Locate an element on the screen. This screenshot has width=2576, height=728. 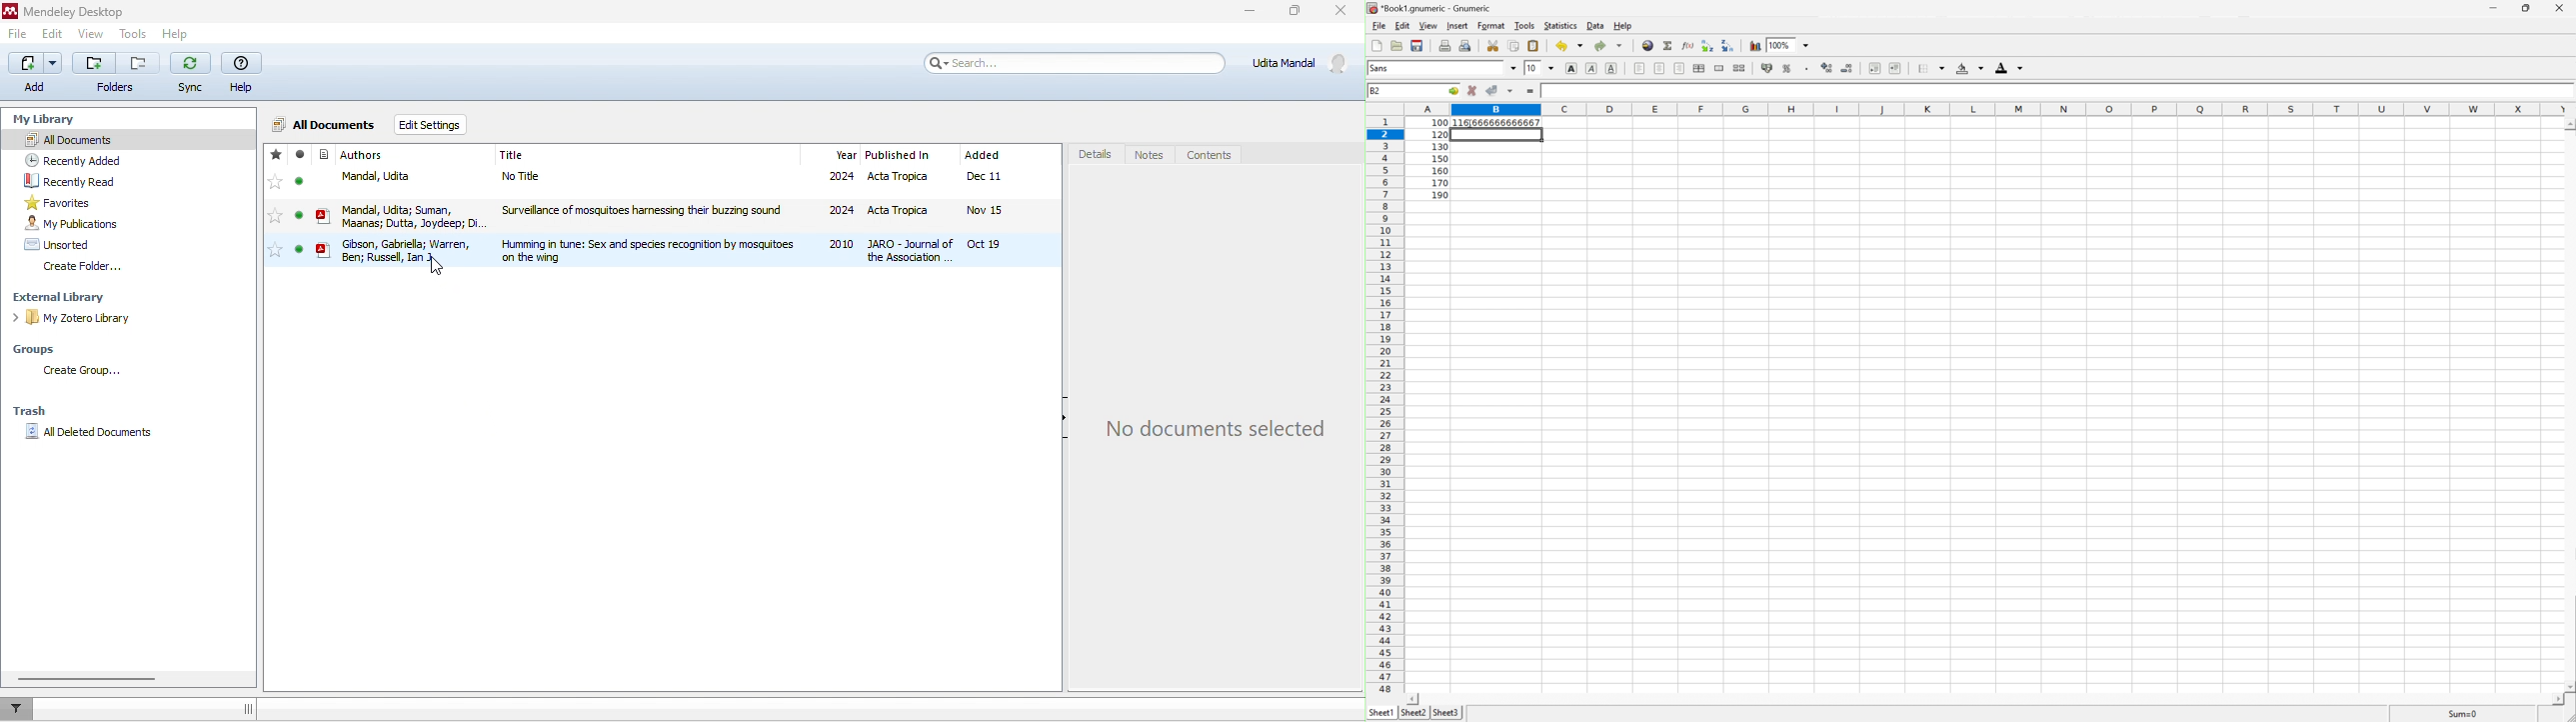
Cancel changes is located at coordinates (1475, 90).